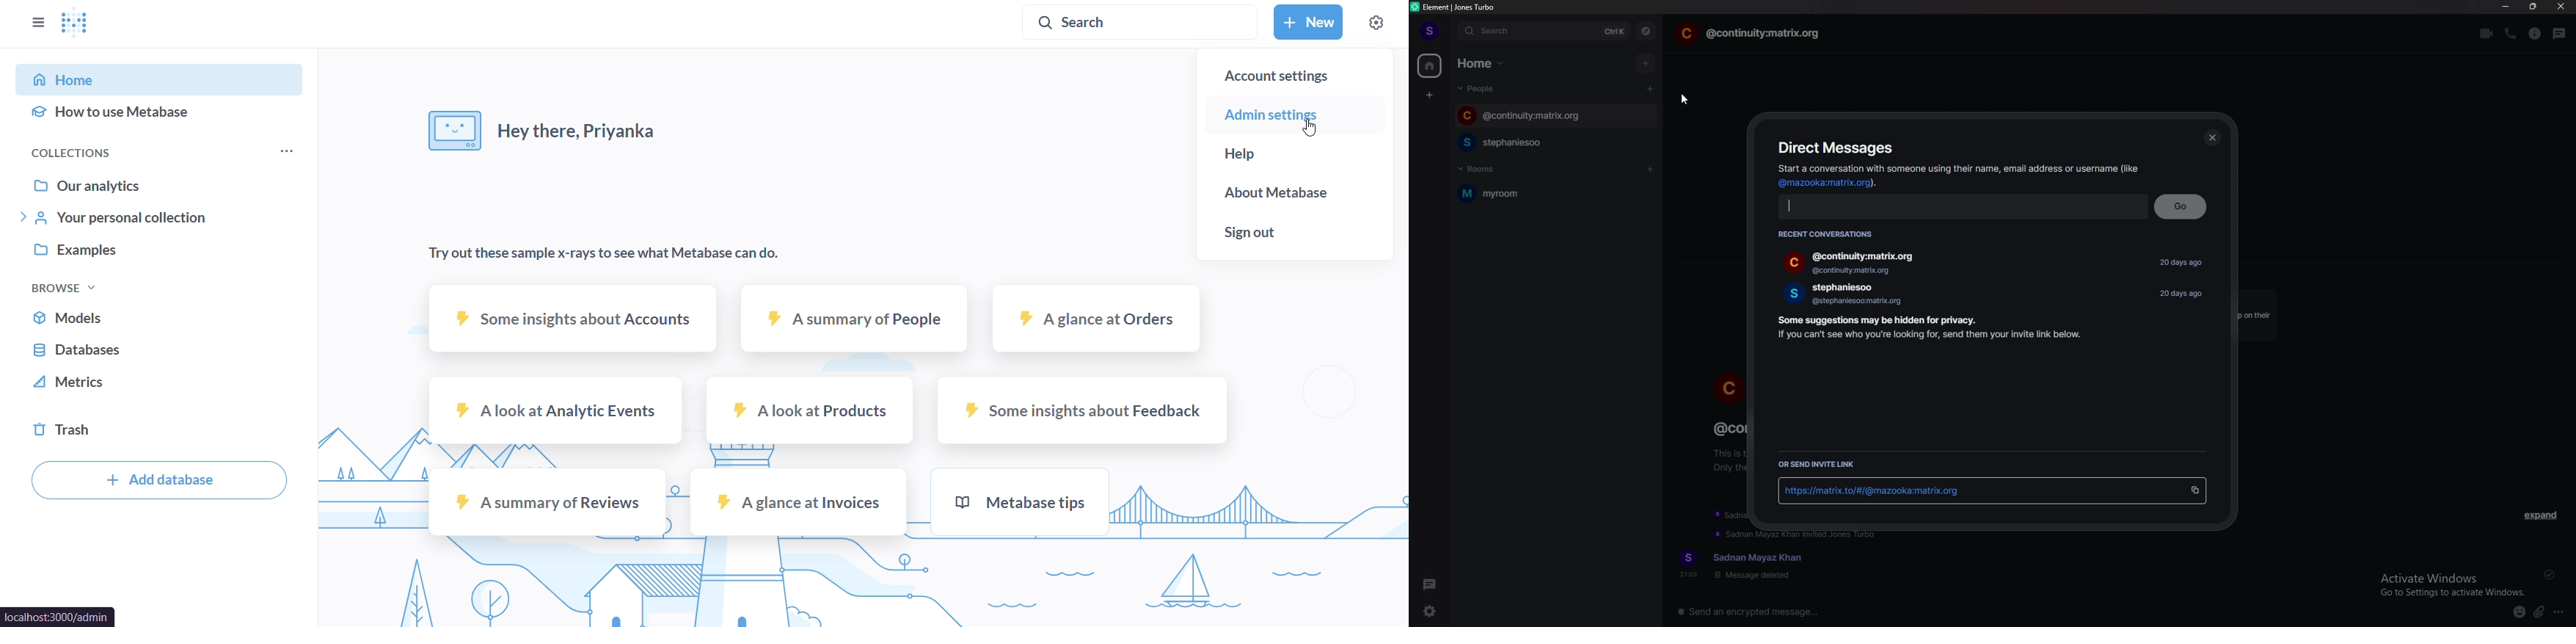 The height and width of the screenshot is (644, 2576). What do you see at coordinates (1749, 34) in the screenshot?
I see `chat` at bounding box center [1749, 34].